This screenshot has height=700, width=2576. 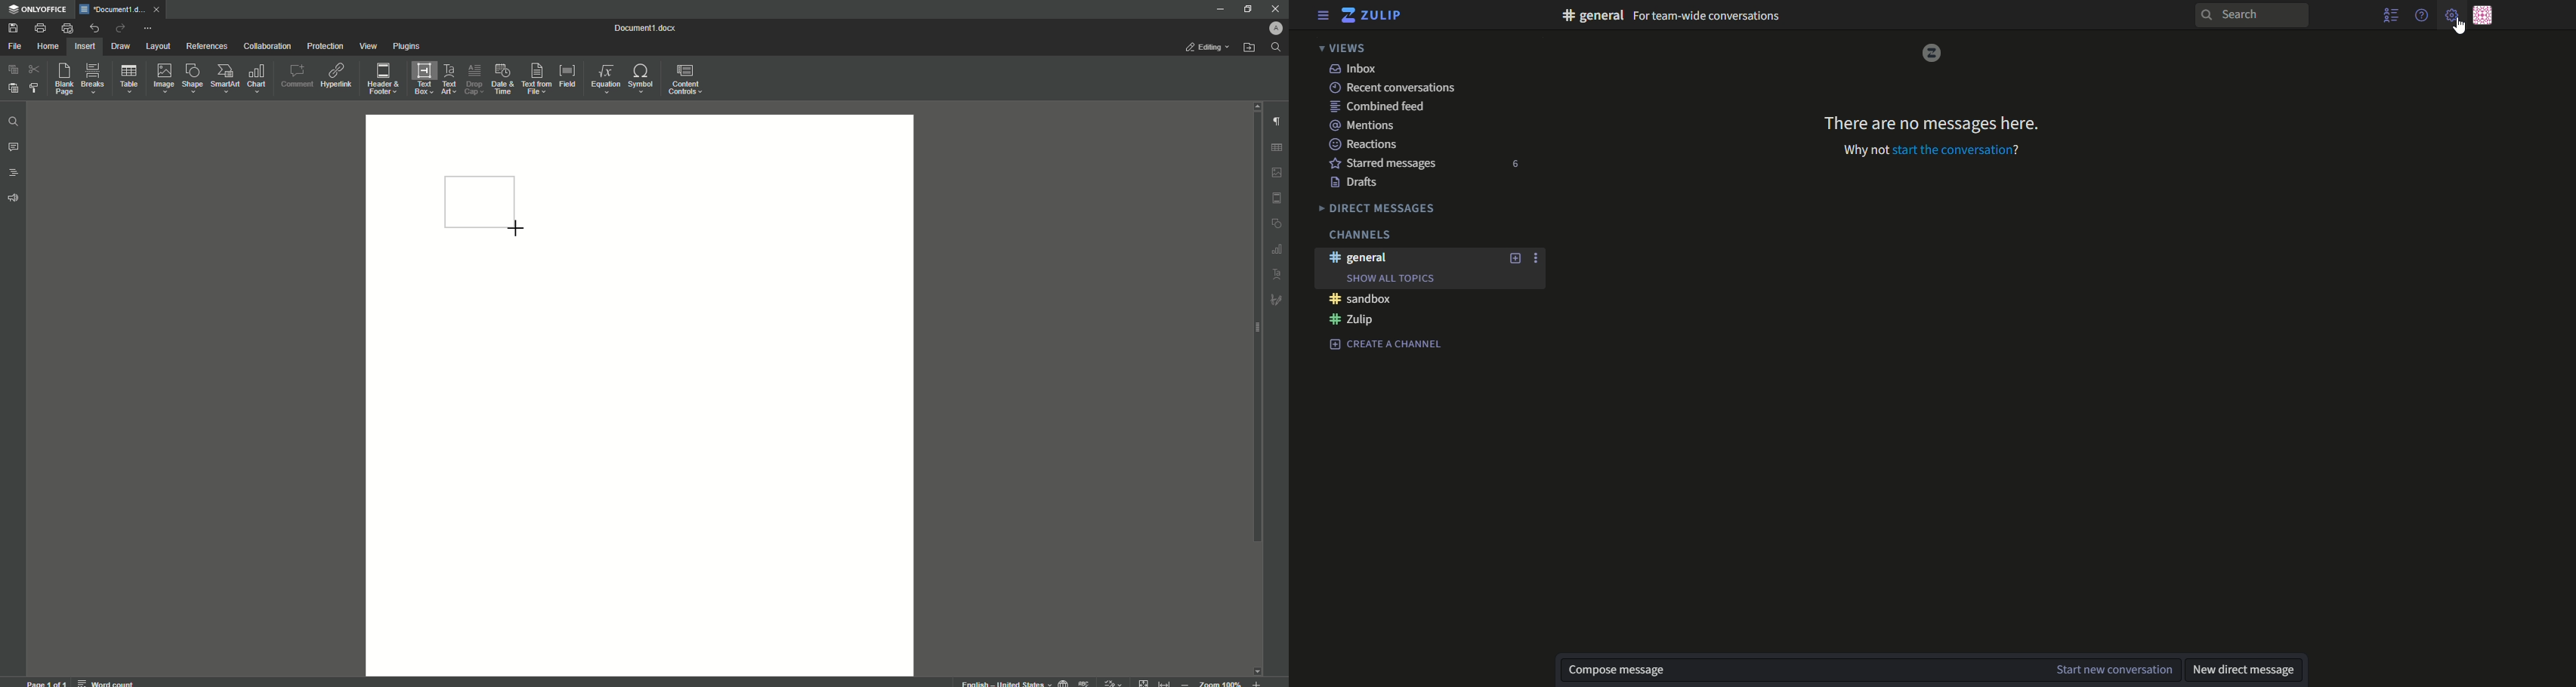 What do you see at coordinates (93, 79) in the screenshot?
I see `Breaks` at bounding box center [93, 79].